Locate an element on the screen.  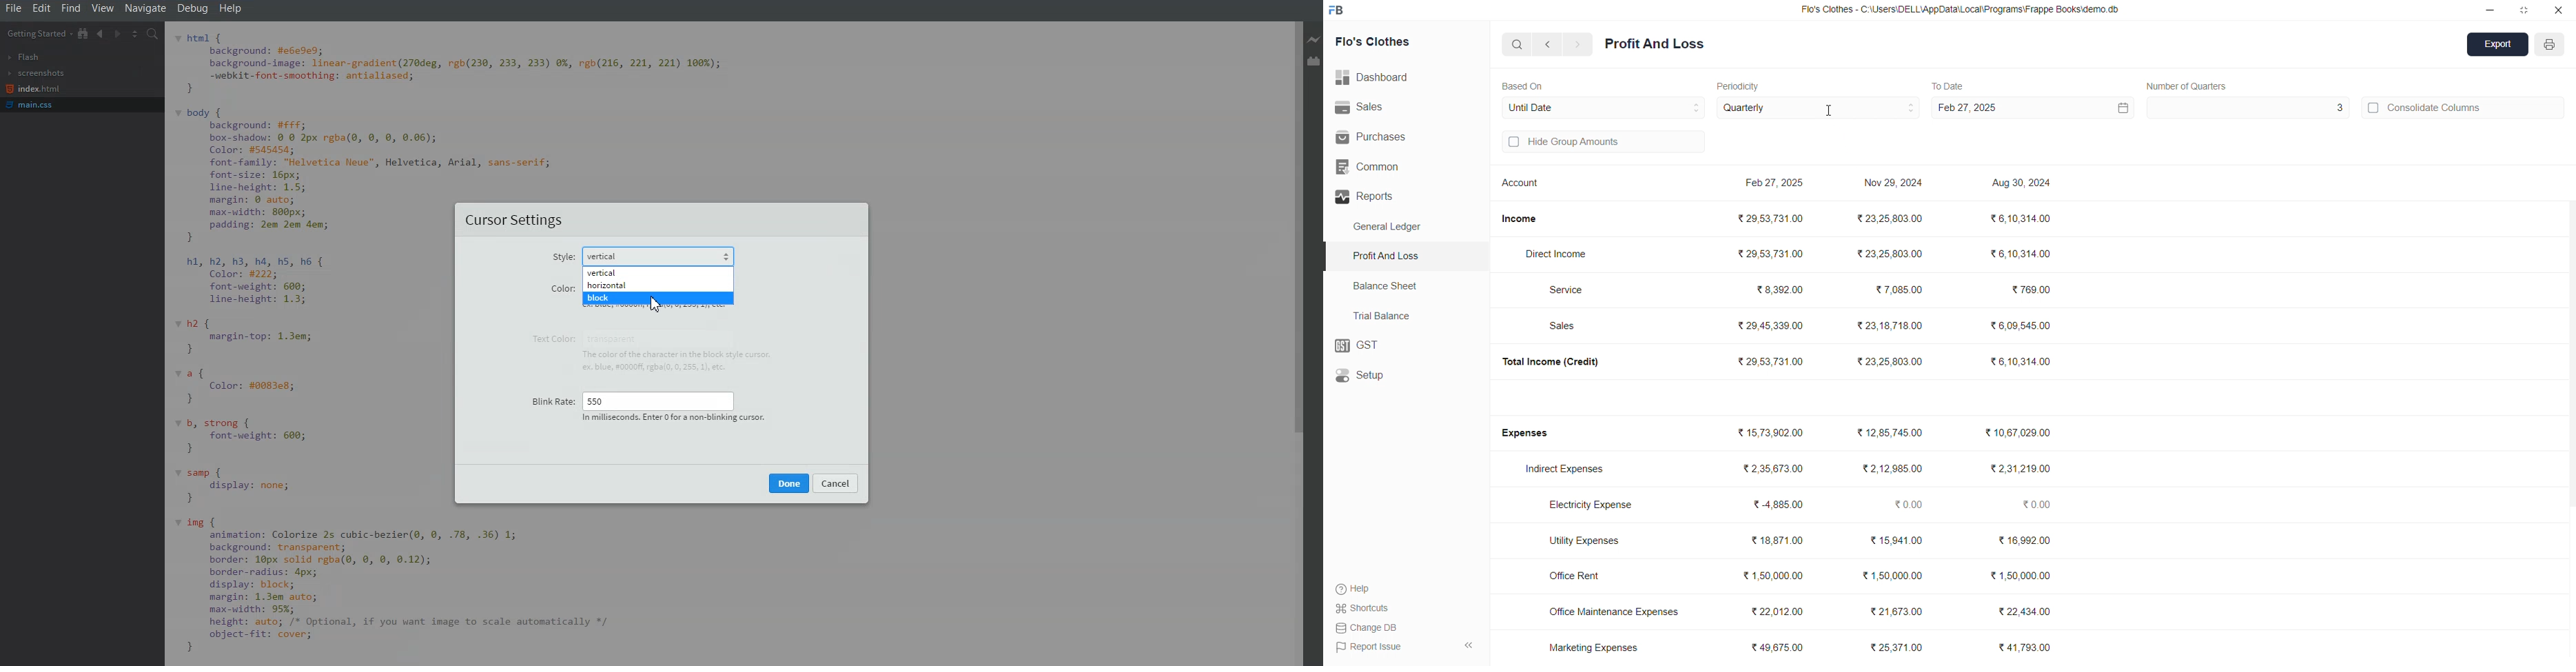
Aug 30, 2024 is located at coordinates (2023, 184).